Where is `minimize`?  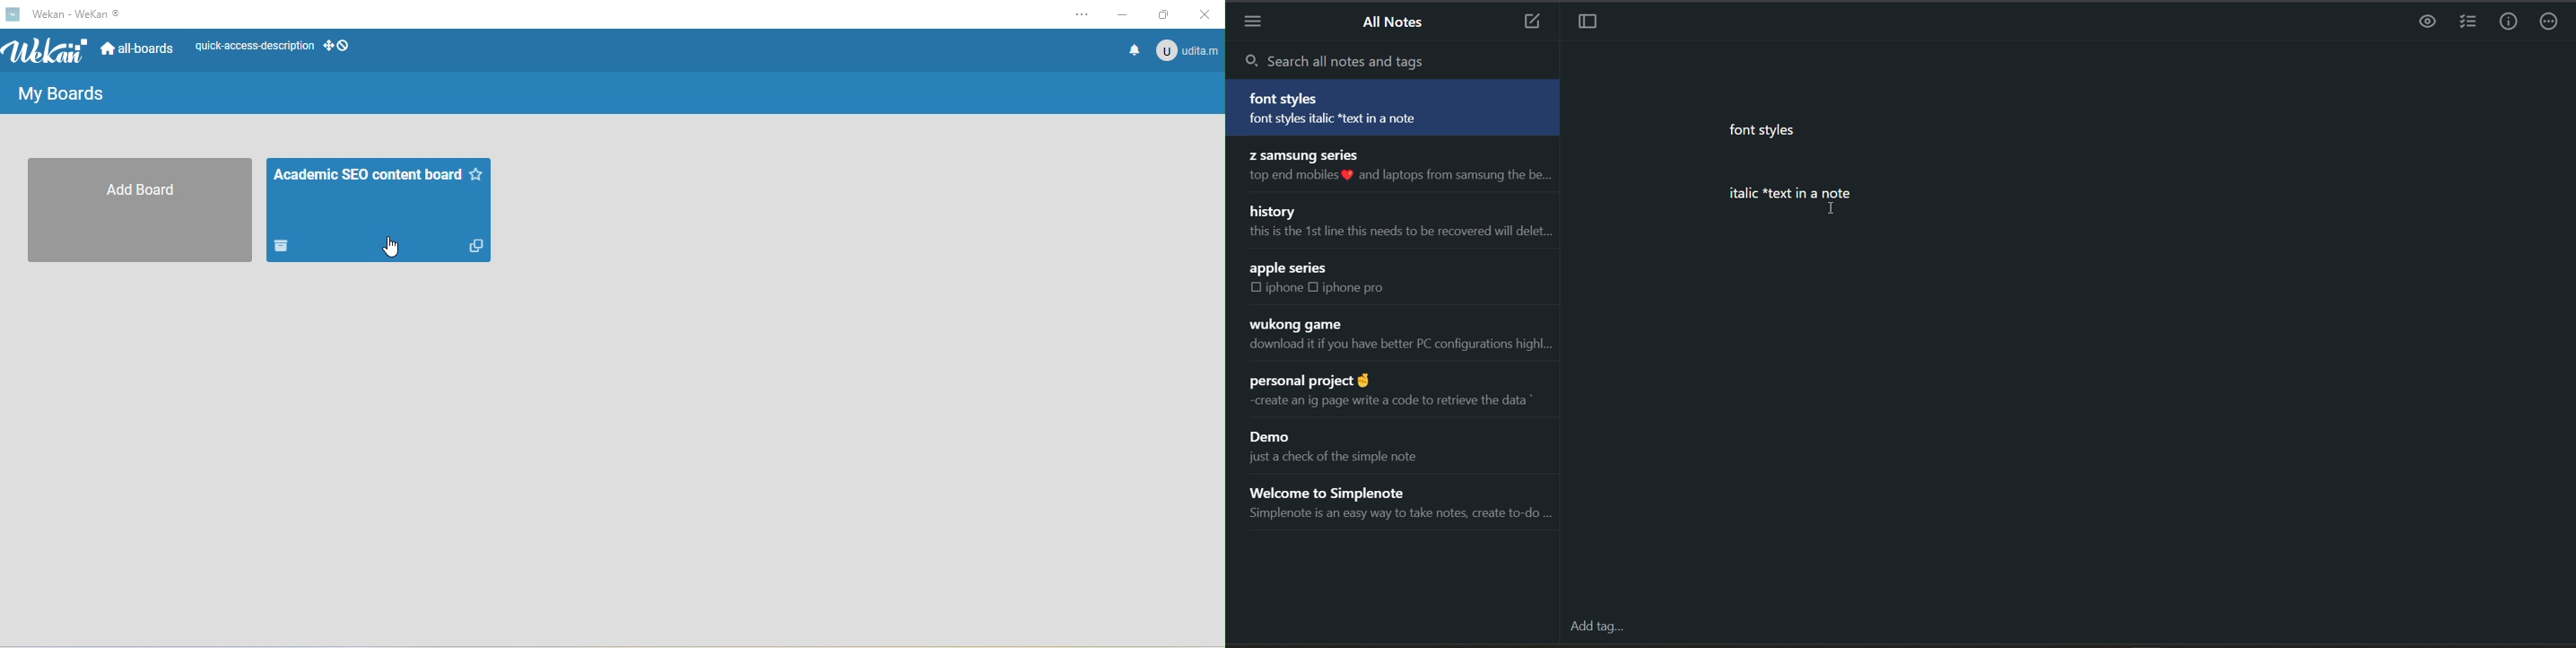 minimize is located at coordinates (1124, 15).